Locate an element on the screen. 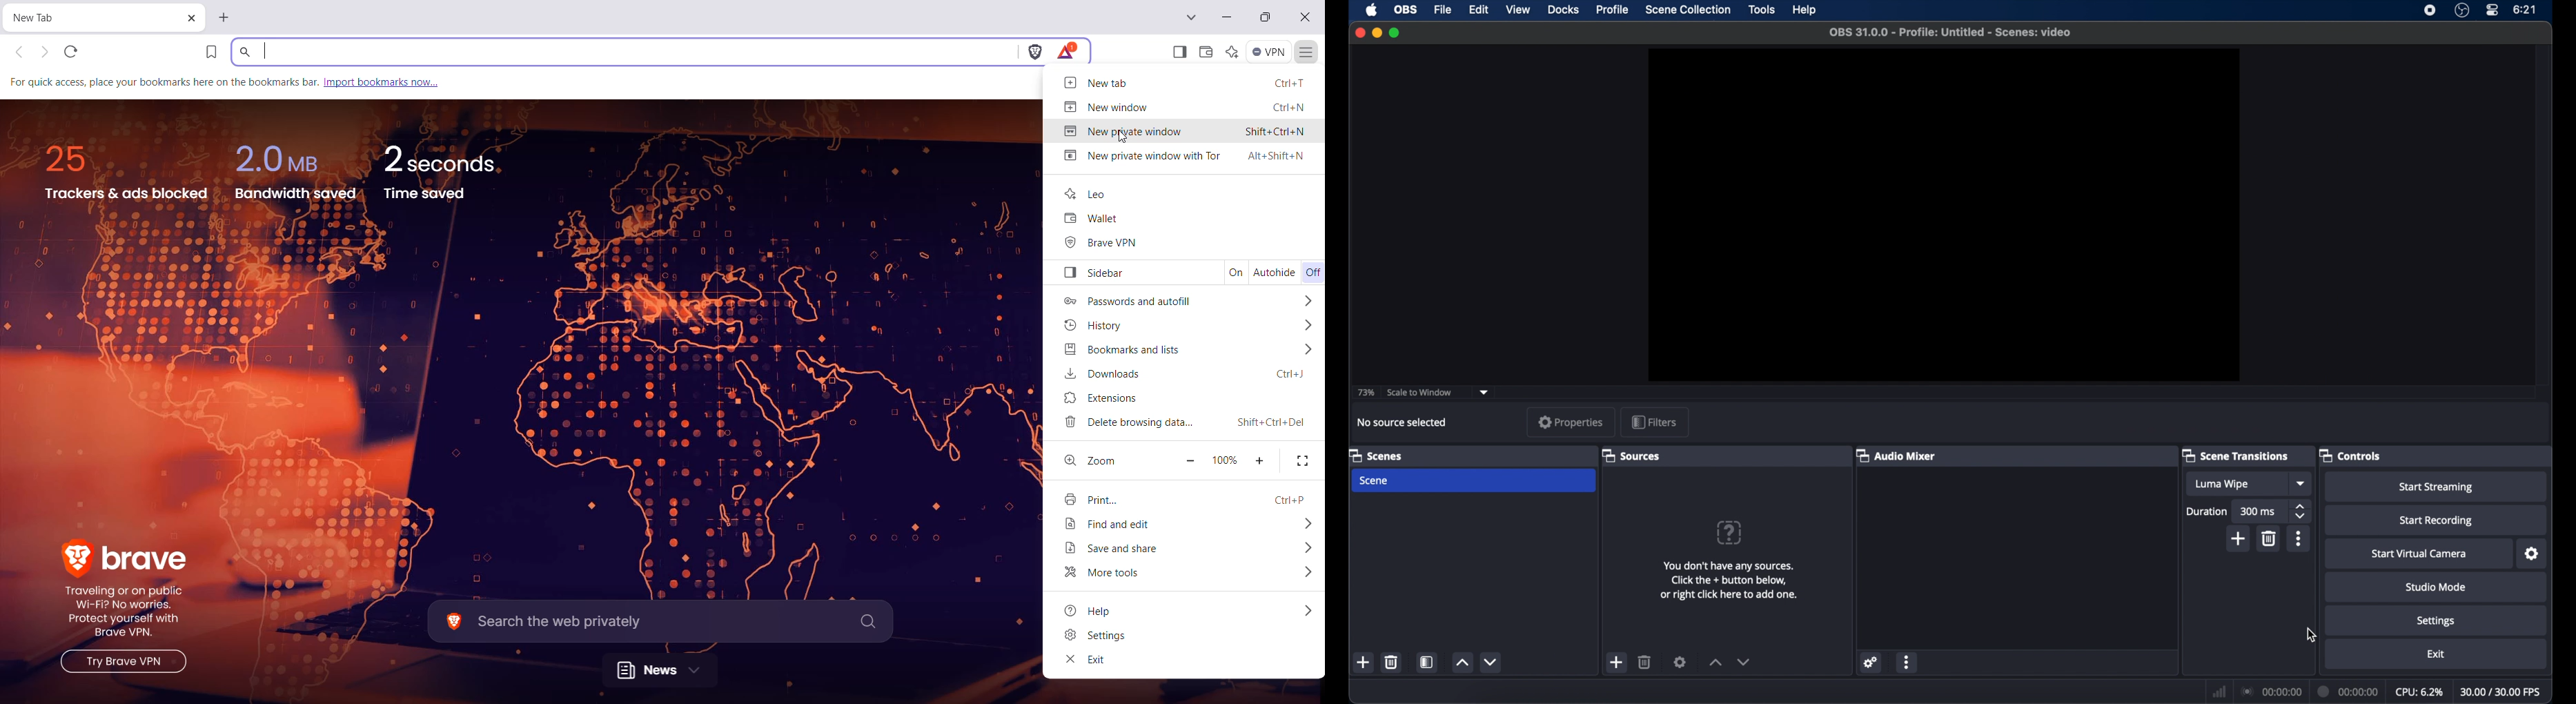 The width and height of the screenshot is (2576, 728). audio mixer is located at coordinates (1896, 455).